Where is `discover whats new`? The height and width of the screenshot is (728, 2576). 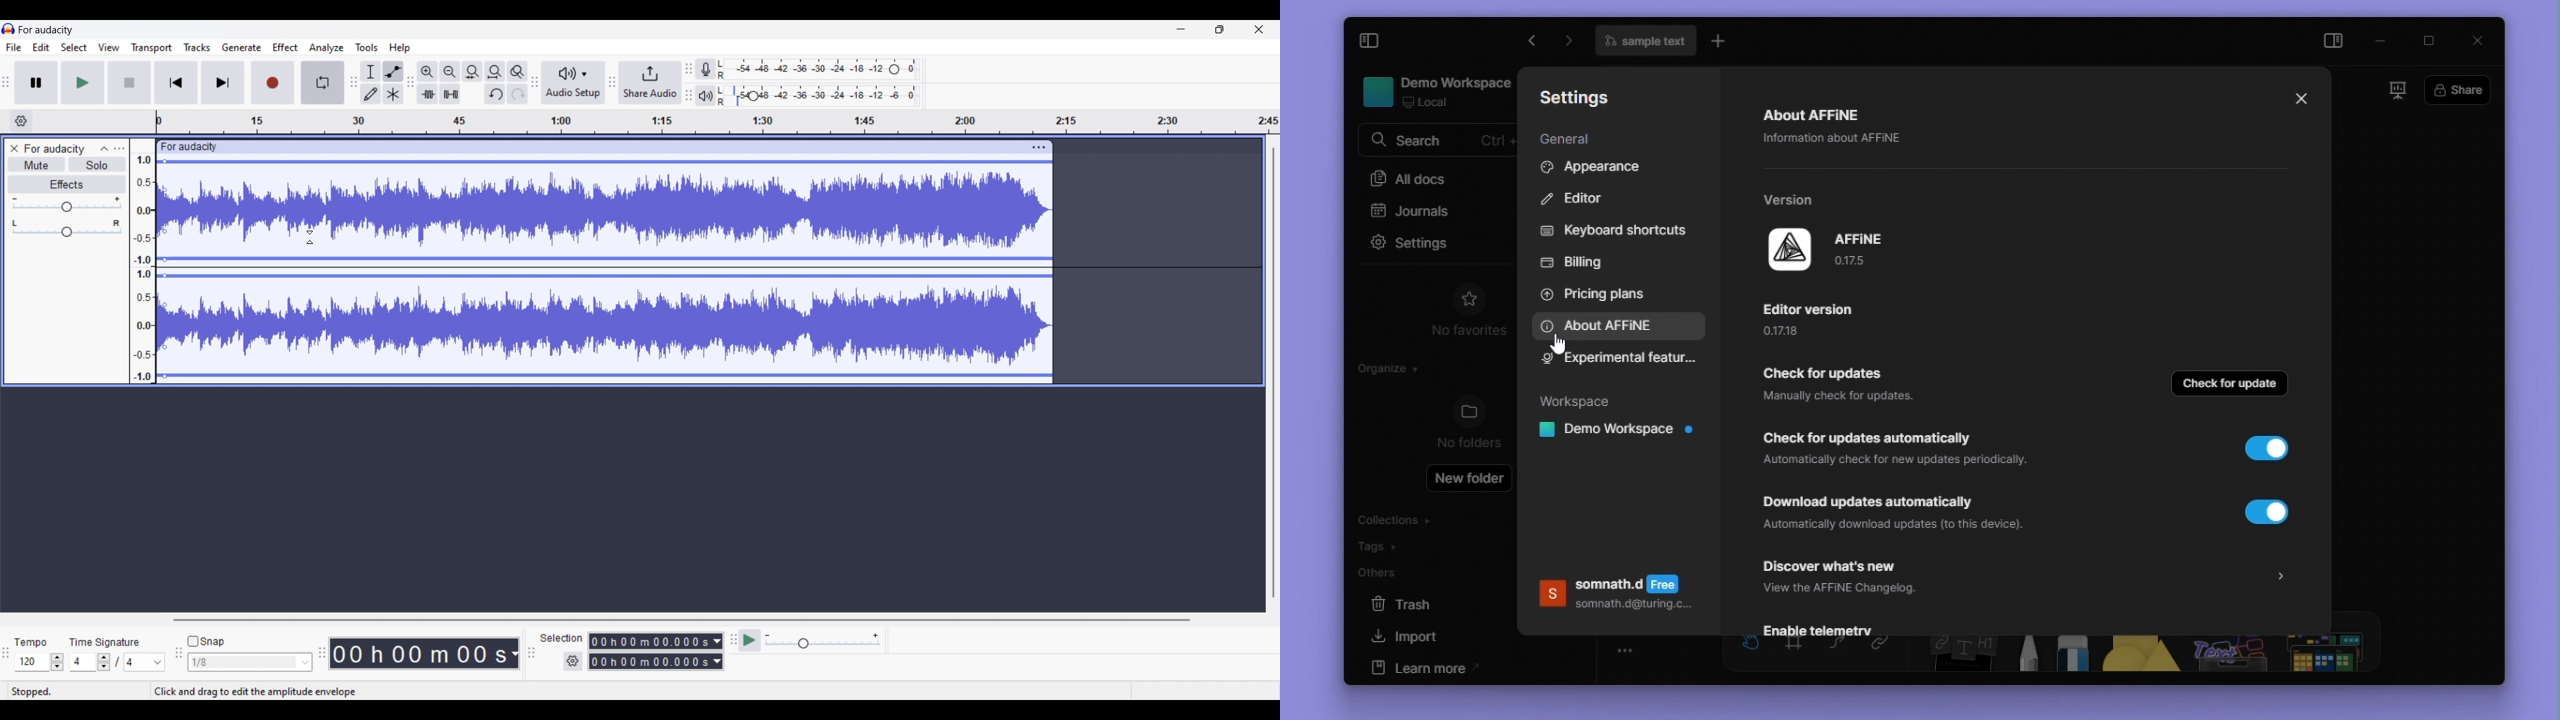
discover whats new is located at coordinates (1859, 574).